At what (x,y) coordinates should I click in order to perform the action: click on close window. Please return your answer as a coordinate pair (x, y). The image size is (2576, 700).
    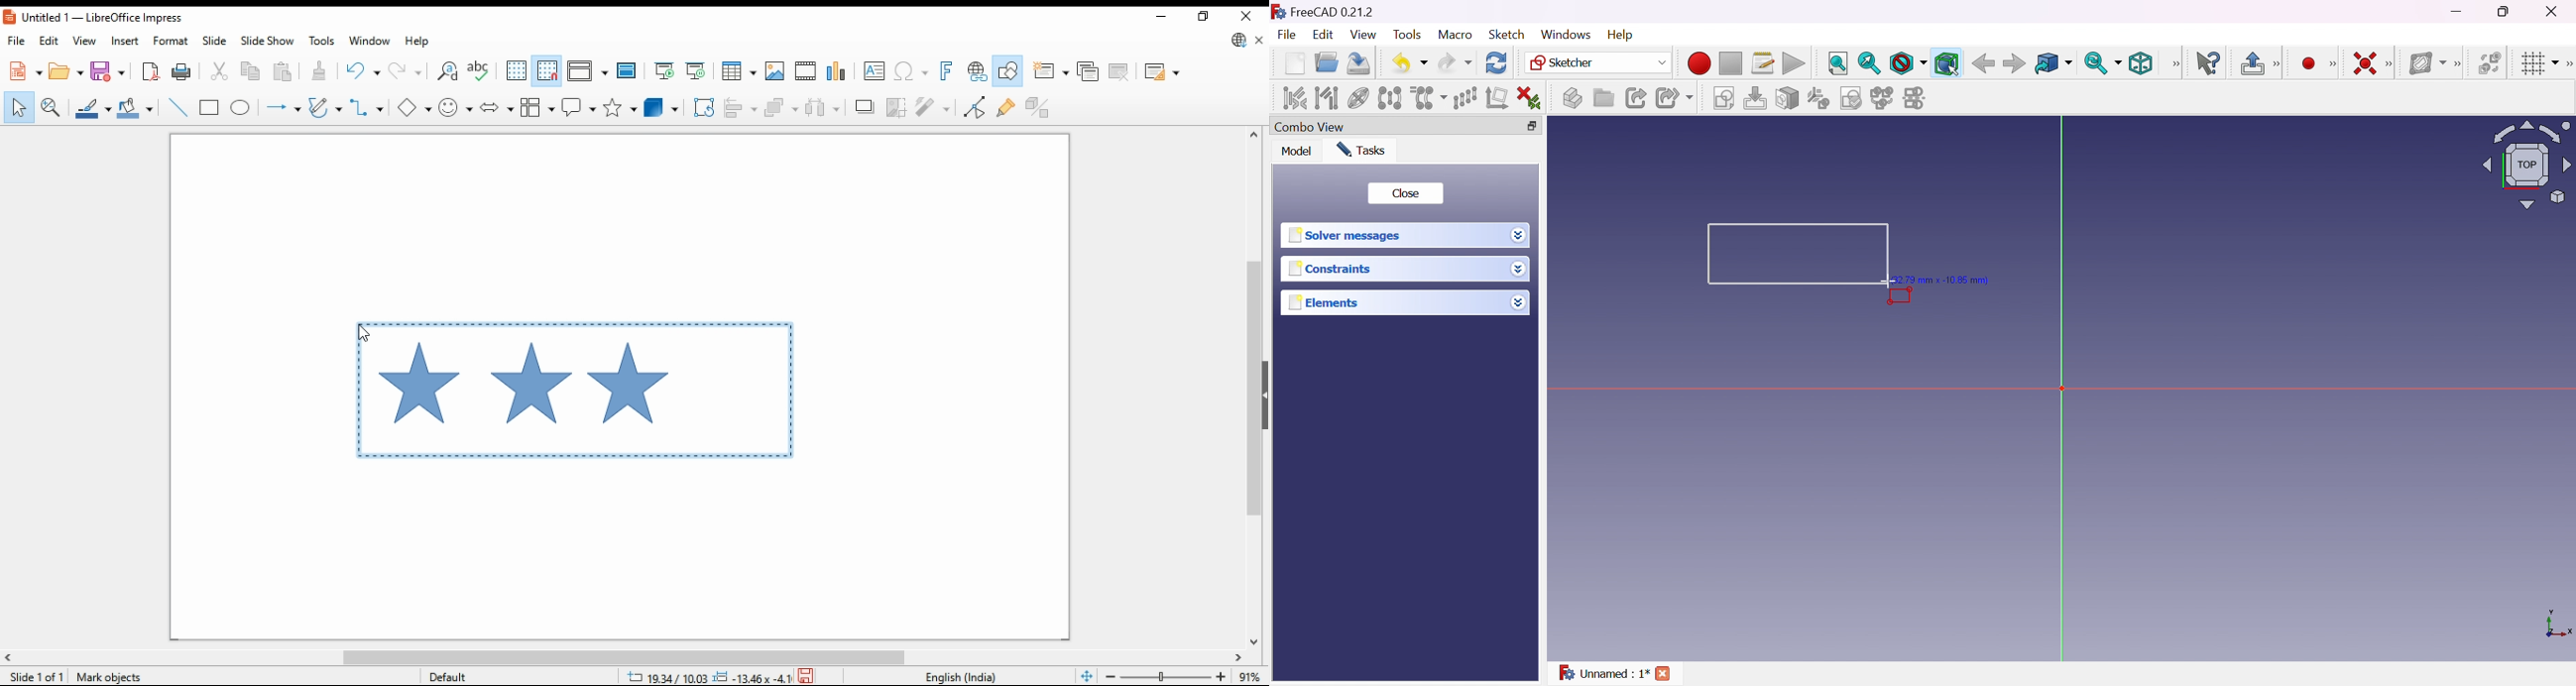
    Looking at the image, I should click on (1248, 14).